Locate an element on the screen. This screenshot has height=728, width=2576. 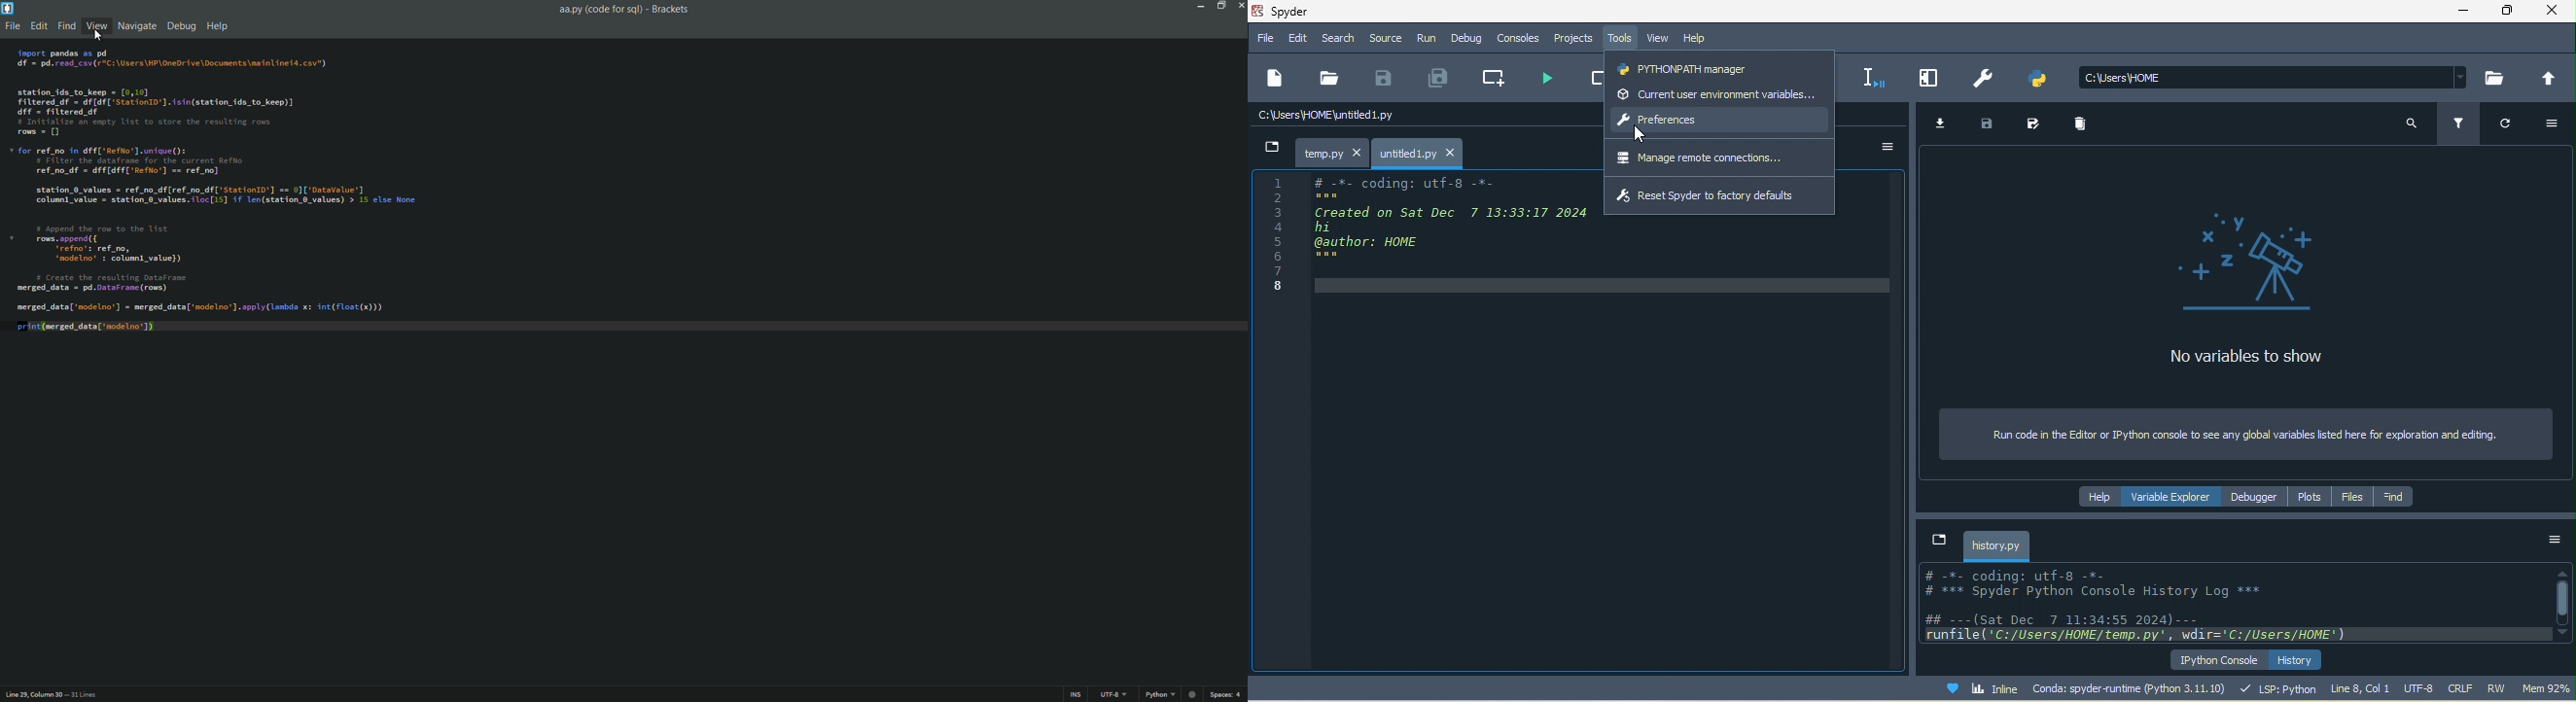
rw is located at coordinates (2498, 687).